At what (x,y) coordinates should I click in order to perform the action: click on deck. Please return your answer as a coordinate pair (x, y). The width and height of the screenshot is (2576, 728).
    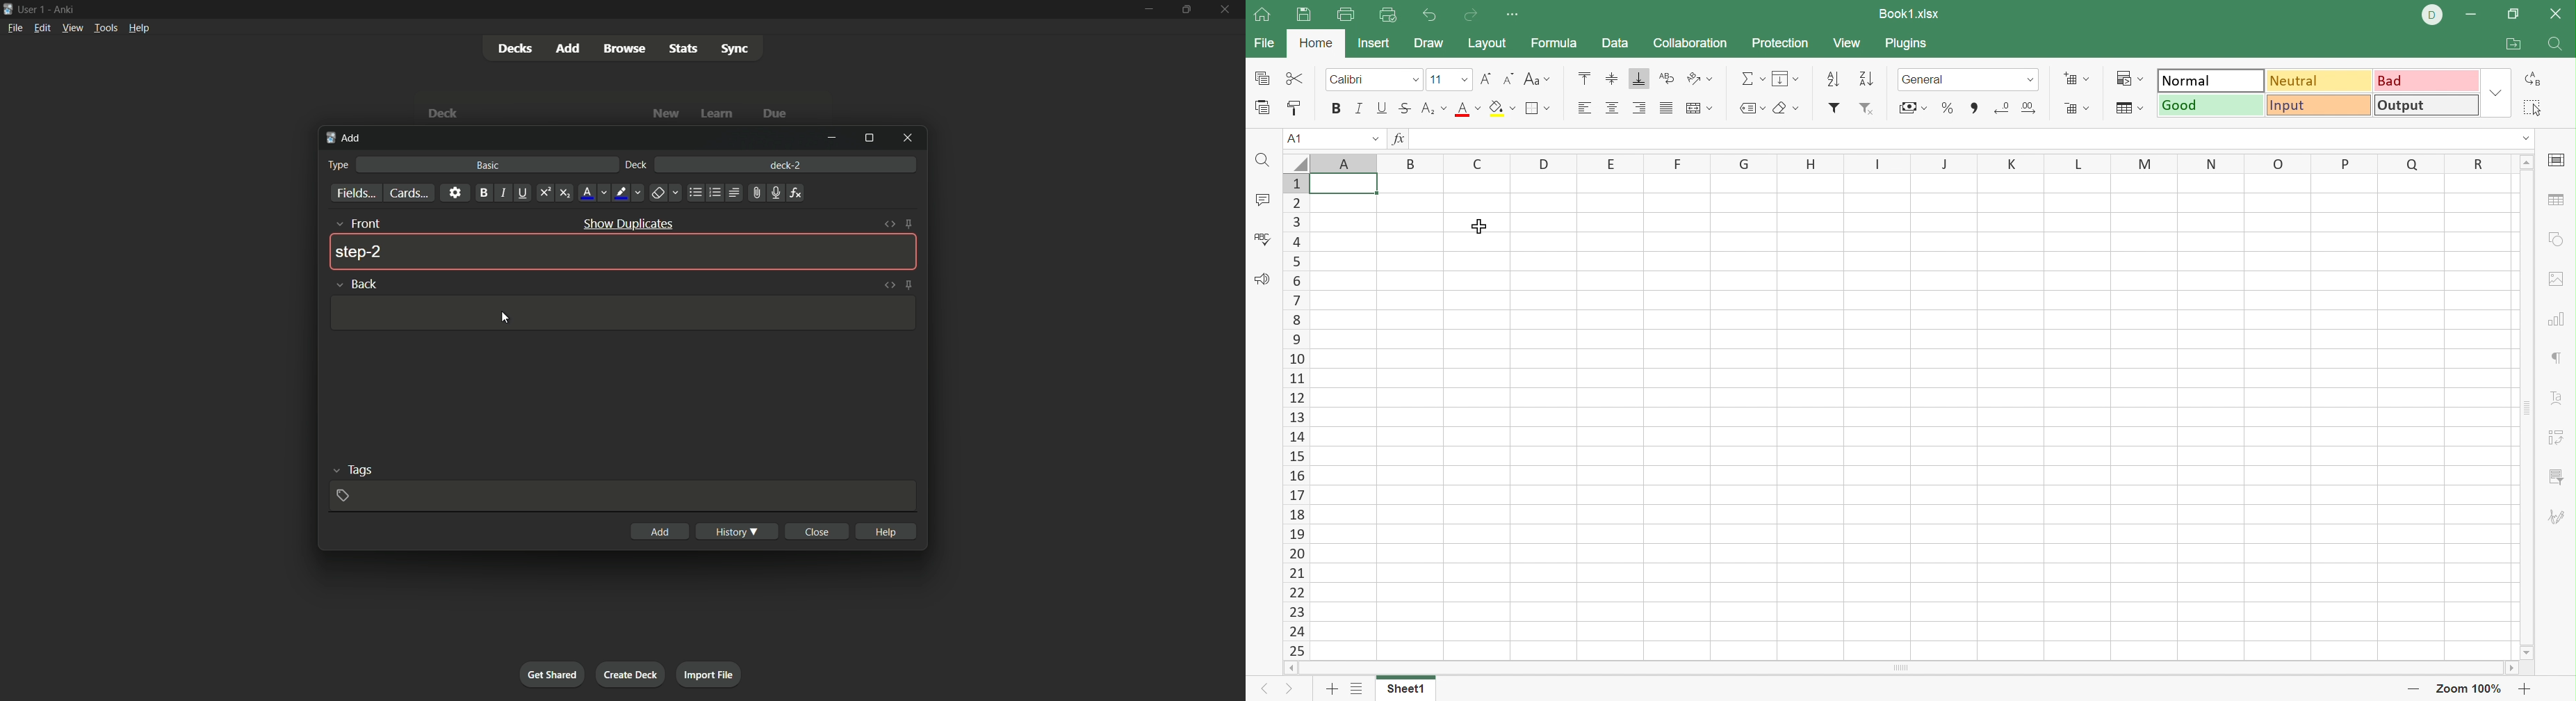
    Looking at the image, I should click on (446, 113).